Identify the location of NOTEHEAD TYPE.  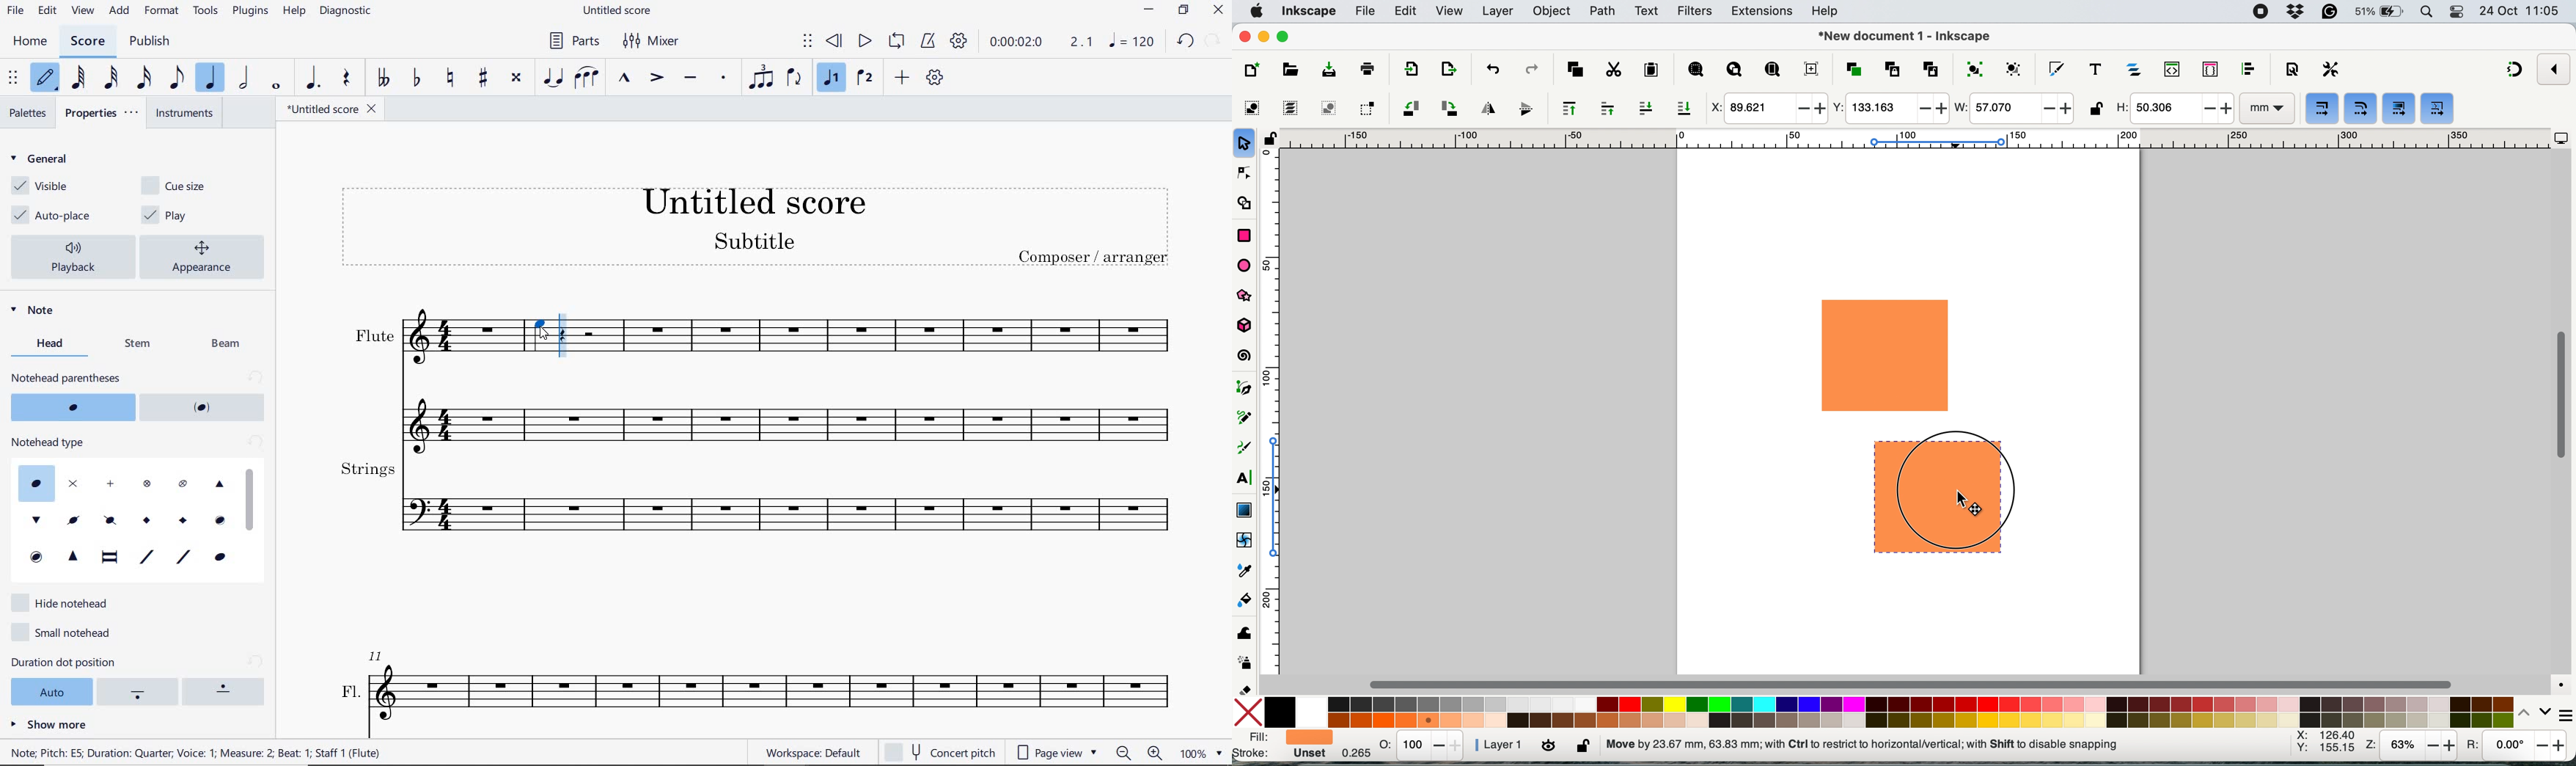
(136, 508).